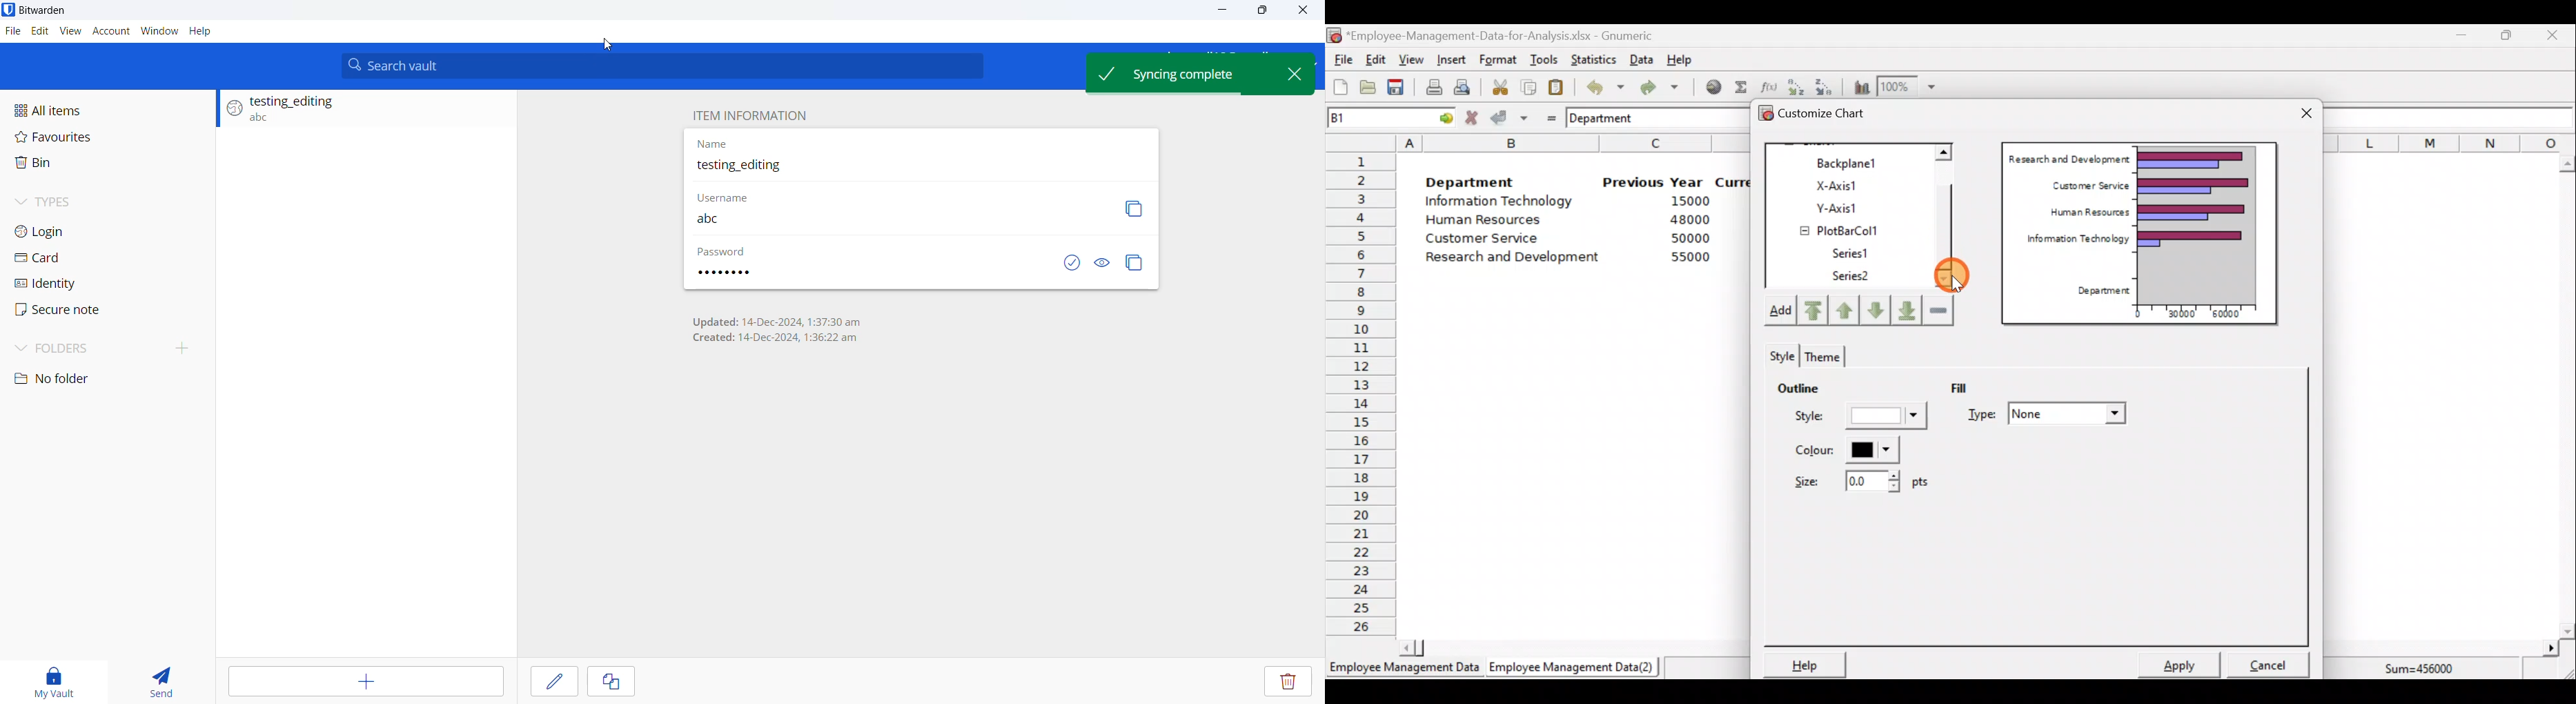 This screenshot has height=728, width=2576. What do you see at coordinates (163, 678) in the screenshot?
I see `send` at bounding box center [163, 678].